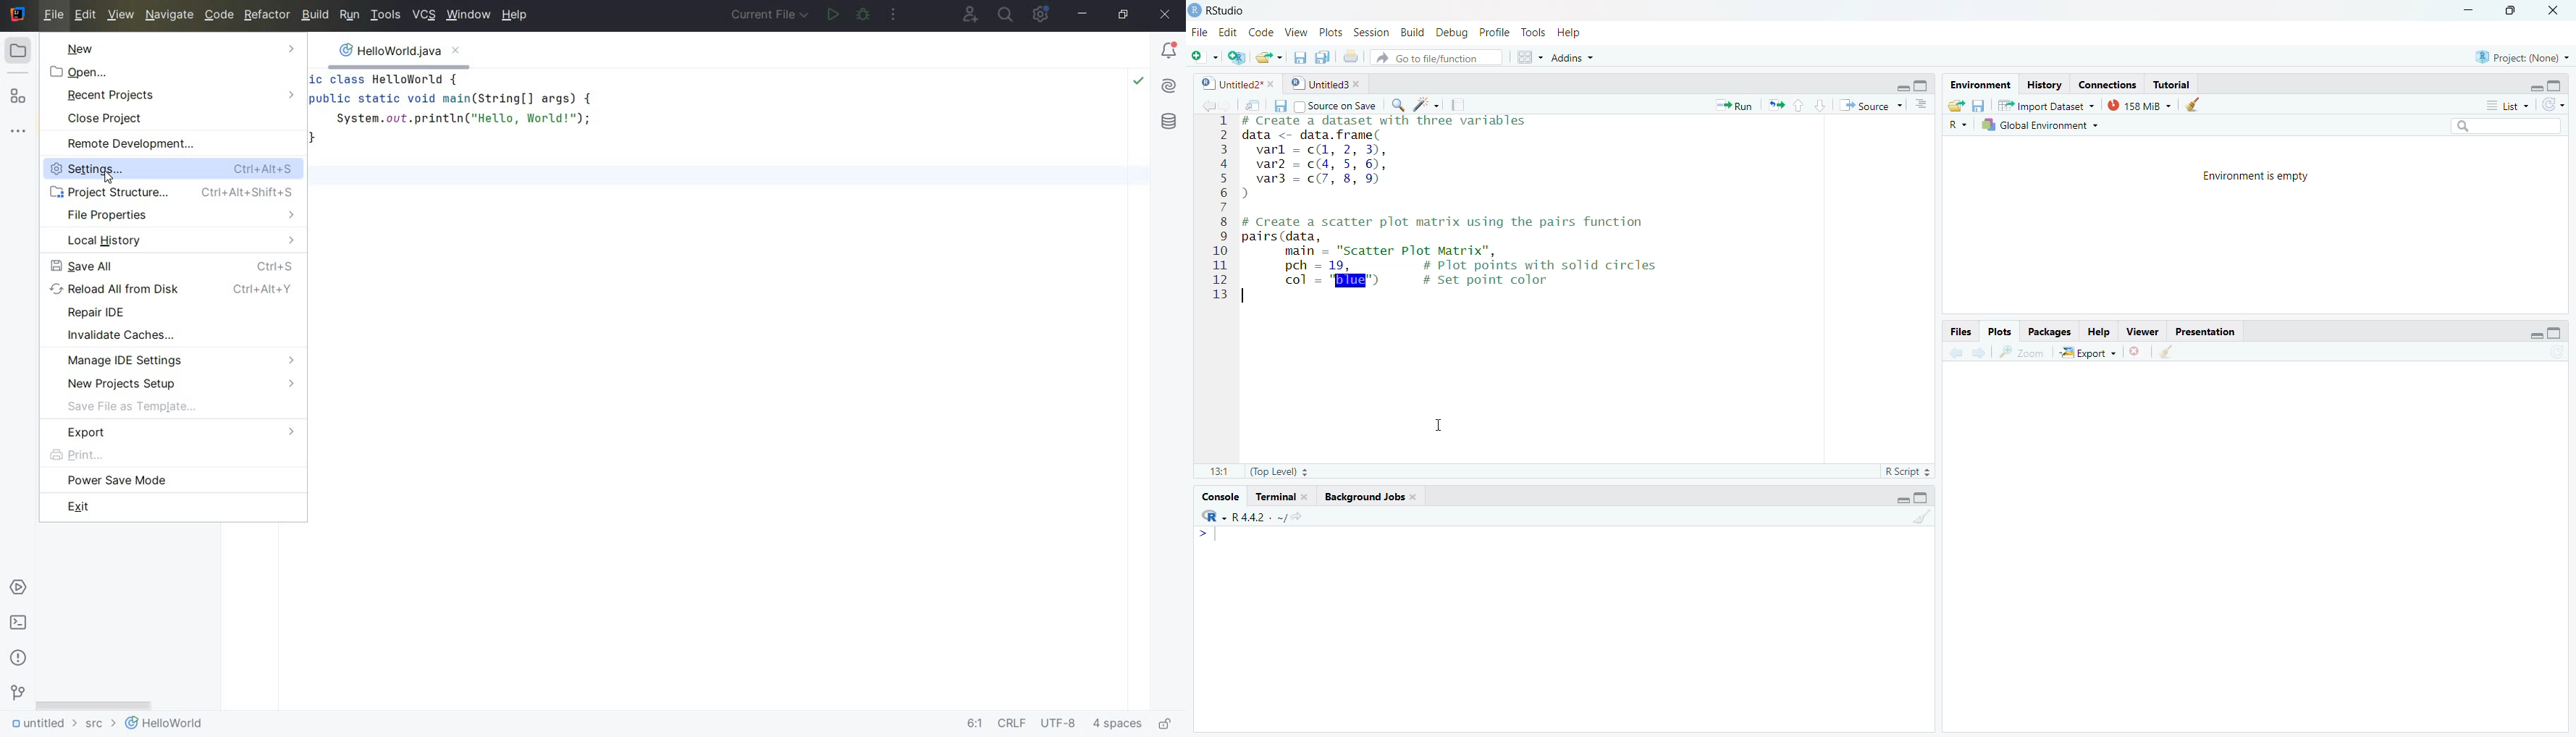  I want to click on File, so click(1200, 30).